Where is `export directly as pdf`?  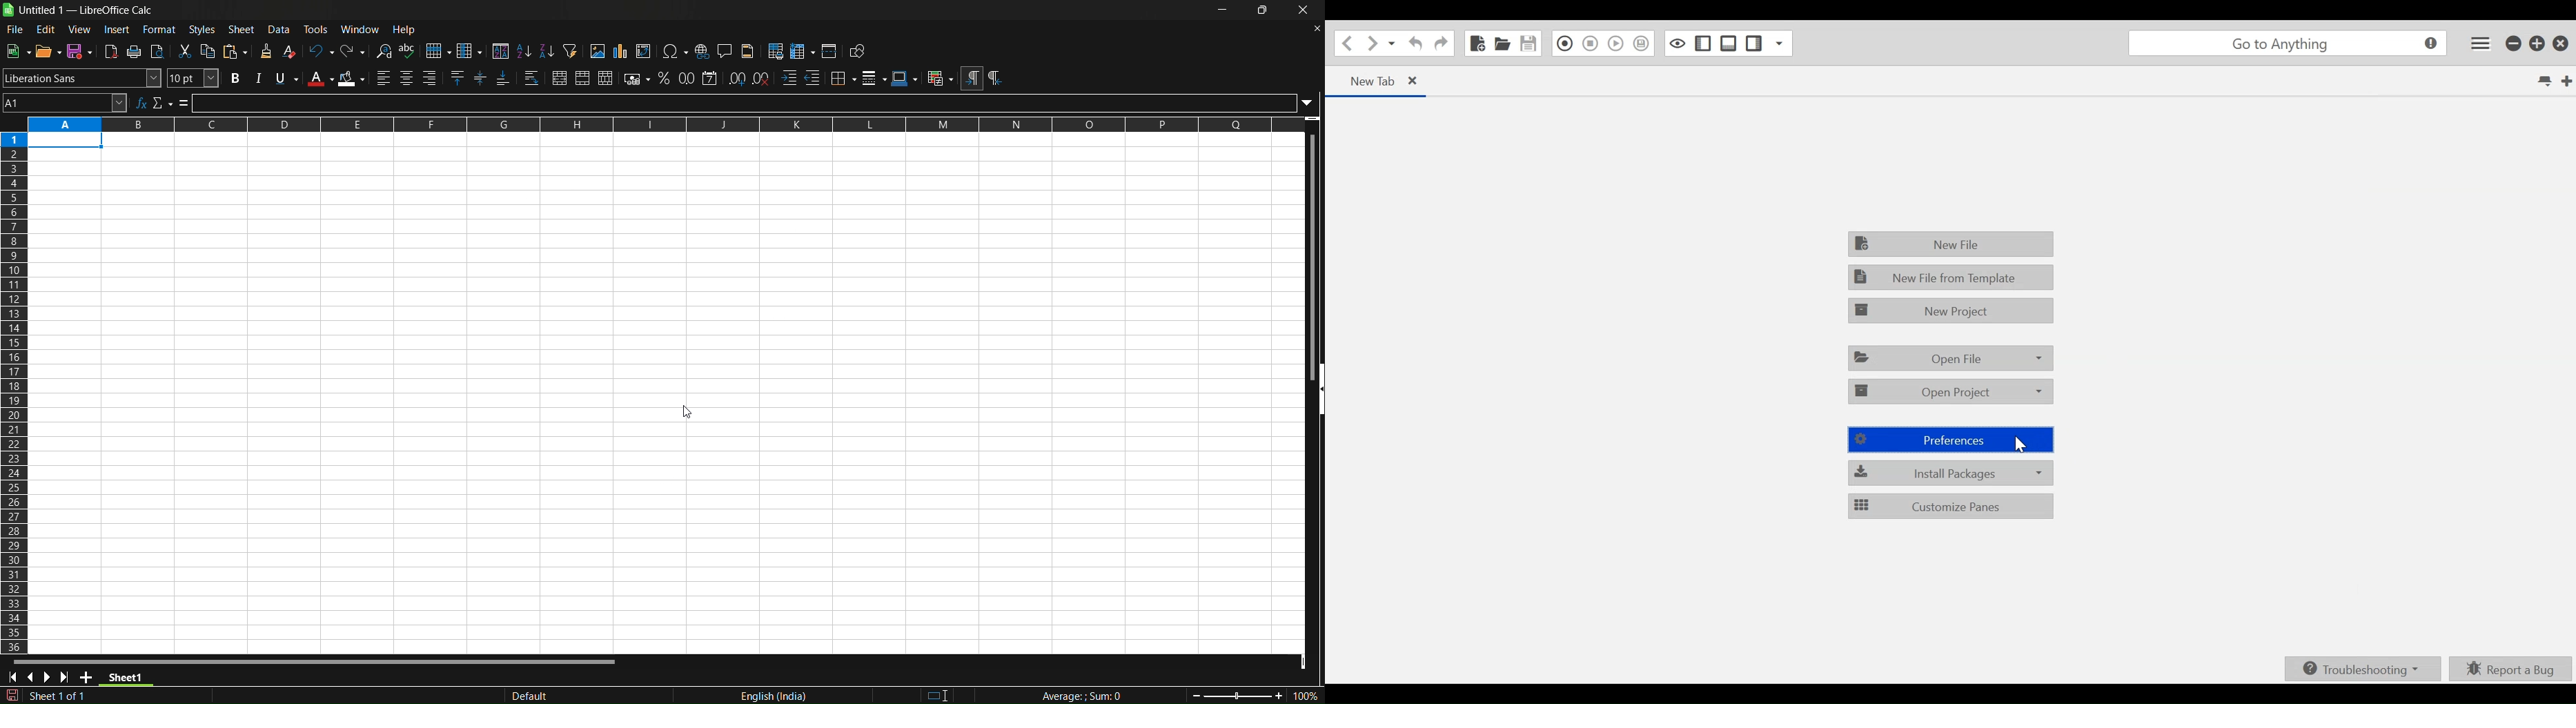 export directly as pdf is located at coordinates (112, 51).